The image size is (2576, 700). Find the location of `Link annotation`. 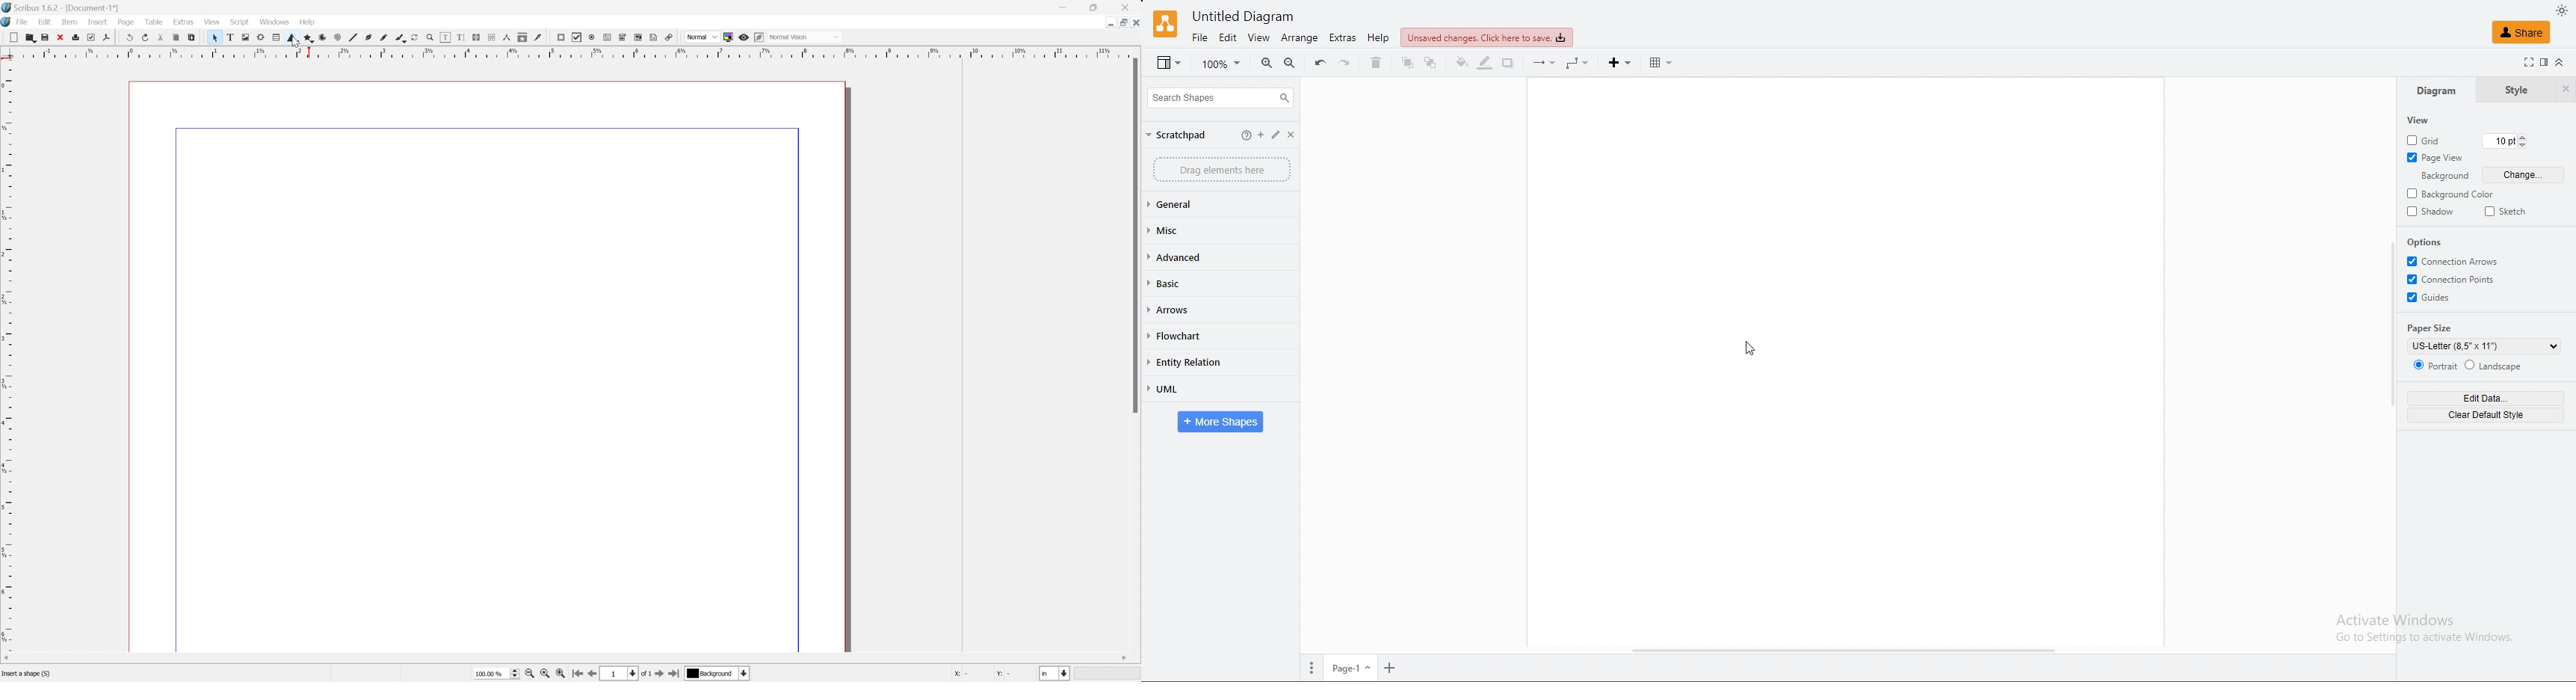

Link annotation is located at coordinates (670, 37).